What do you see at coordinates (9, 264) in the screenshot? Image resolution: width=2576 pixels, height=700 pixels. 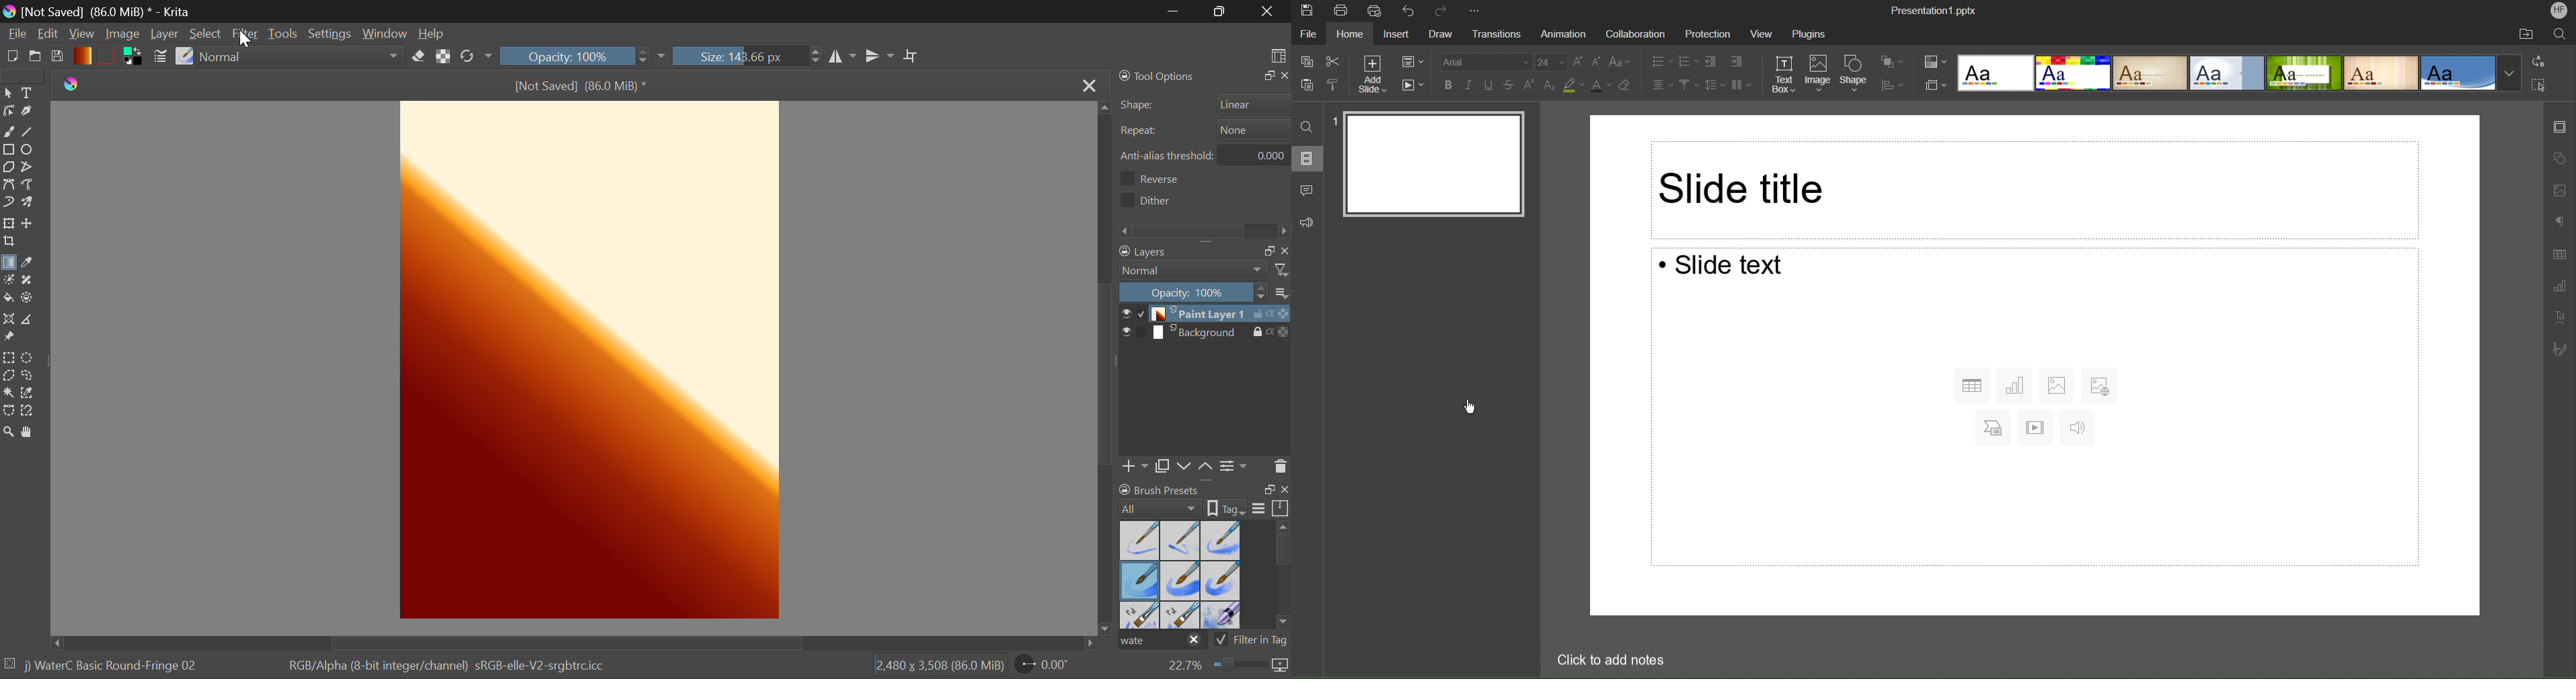 I see `Gradient Fill` at bounding box center [9, 264].